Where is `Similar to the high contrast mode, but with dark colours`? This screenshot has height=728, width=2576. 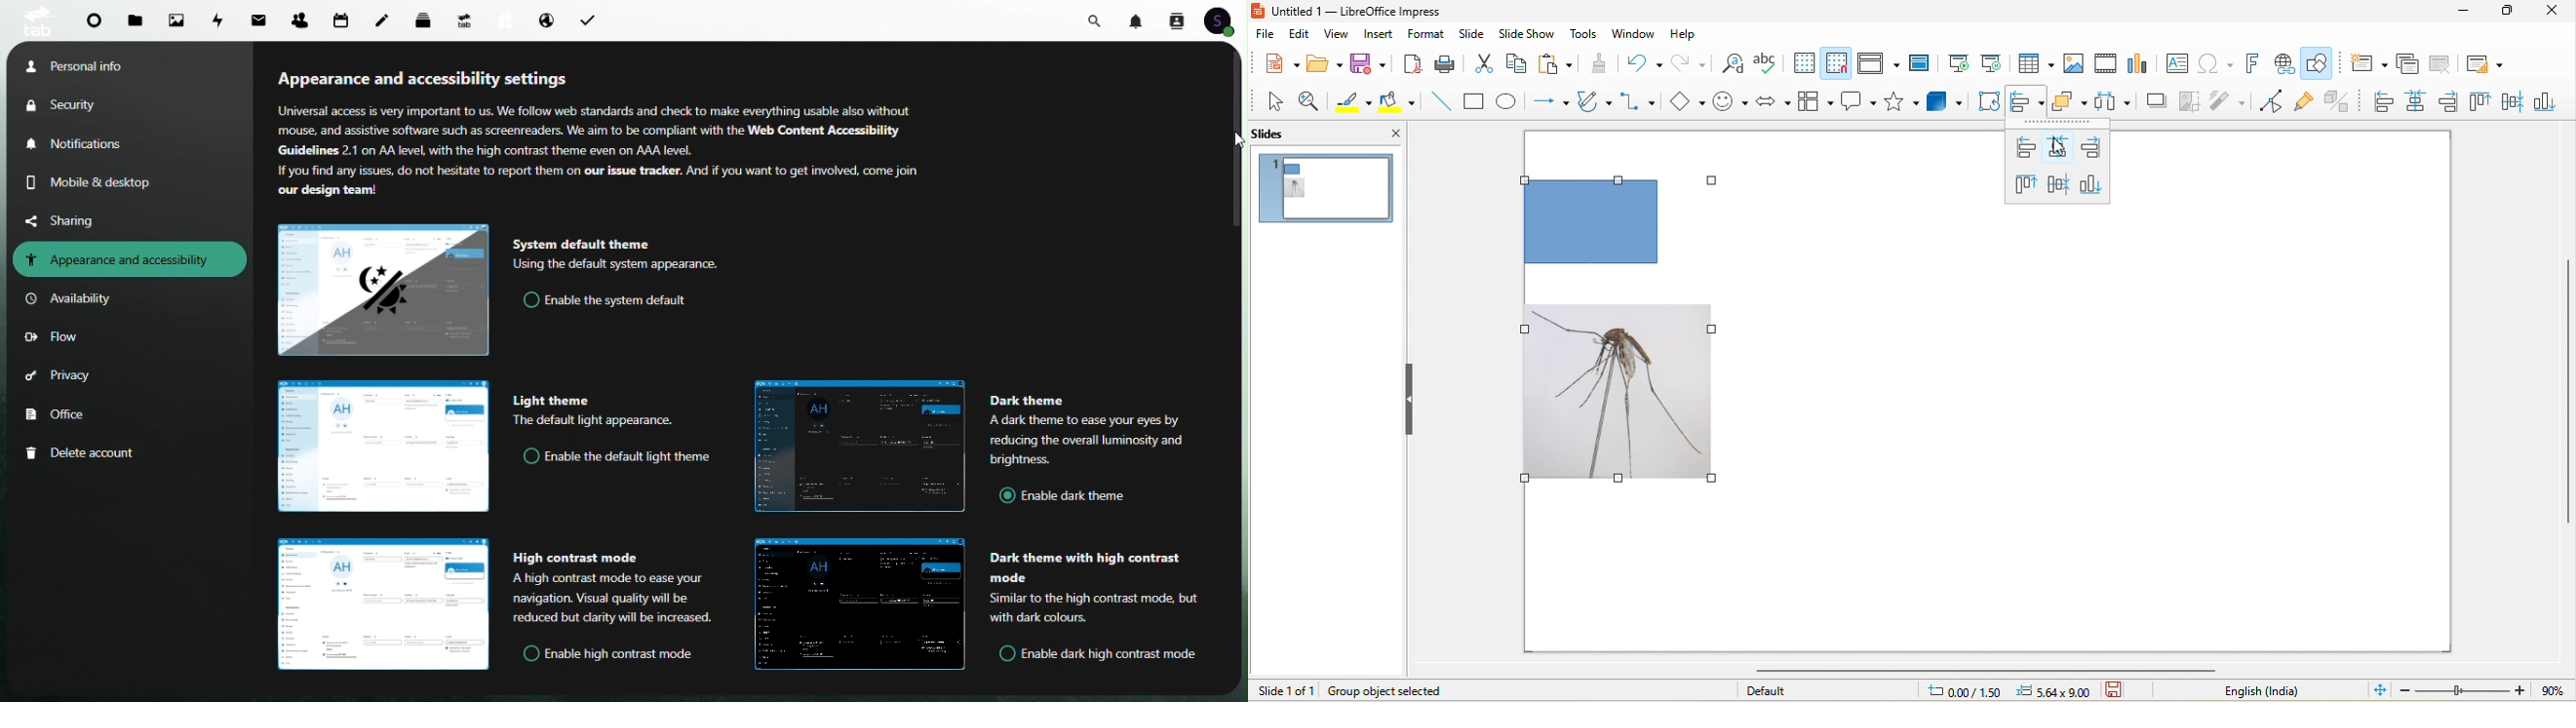 Similar to the high contrast mode, but with dark colours is located at coordinates (1095, 607).